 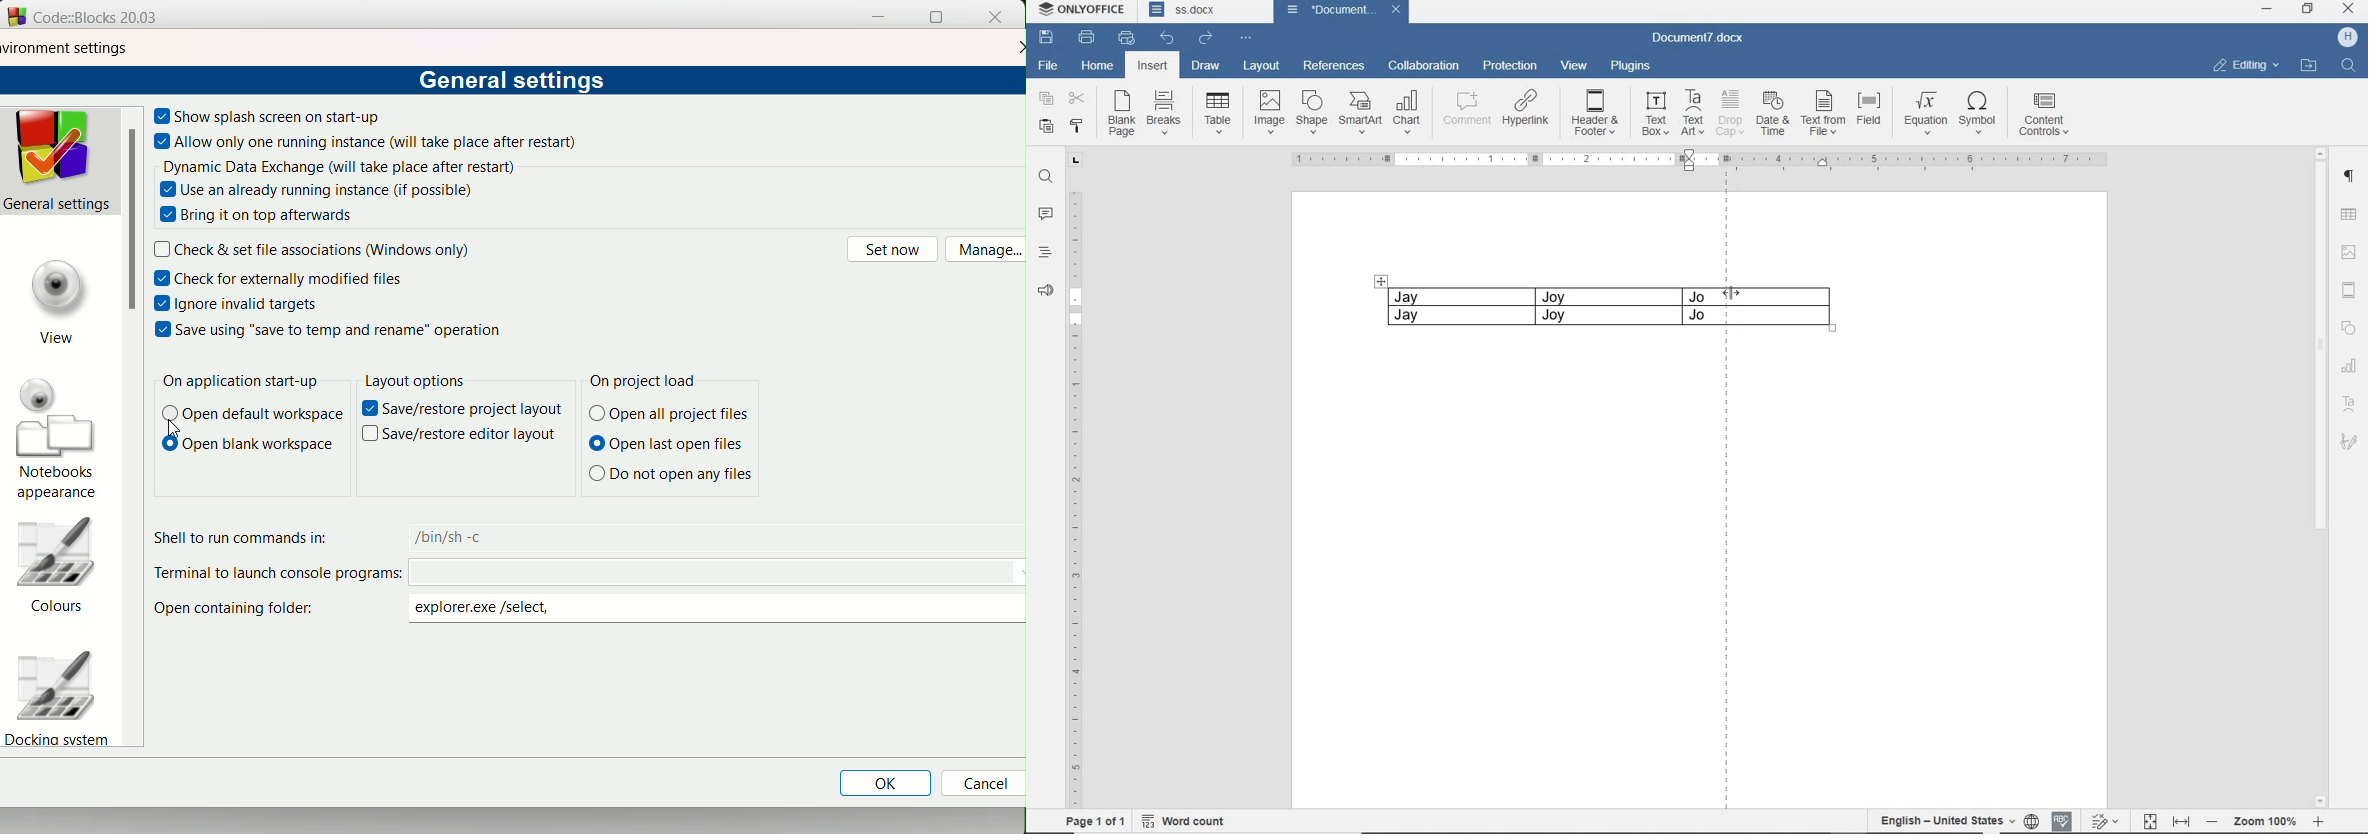 I want to click on HYPERLINK, so click(x=1527, y=111).